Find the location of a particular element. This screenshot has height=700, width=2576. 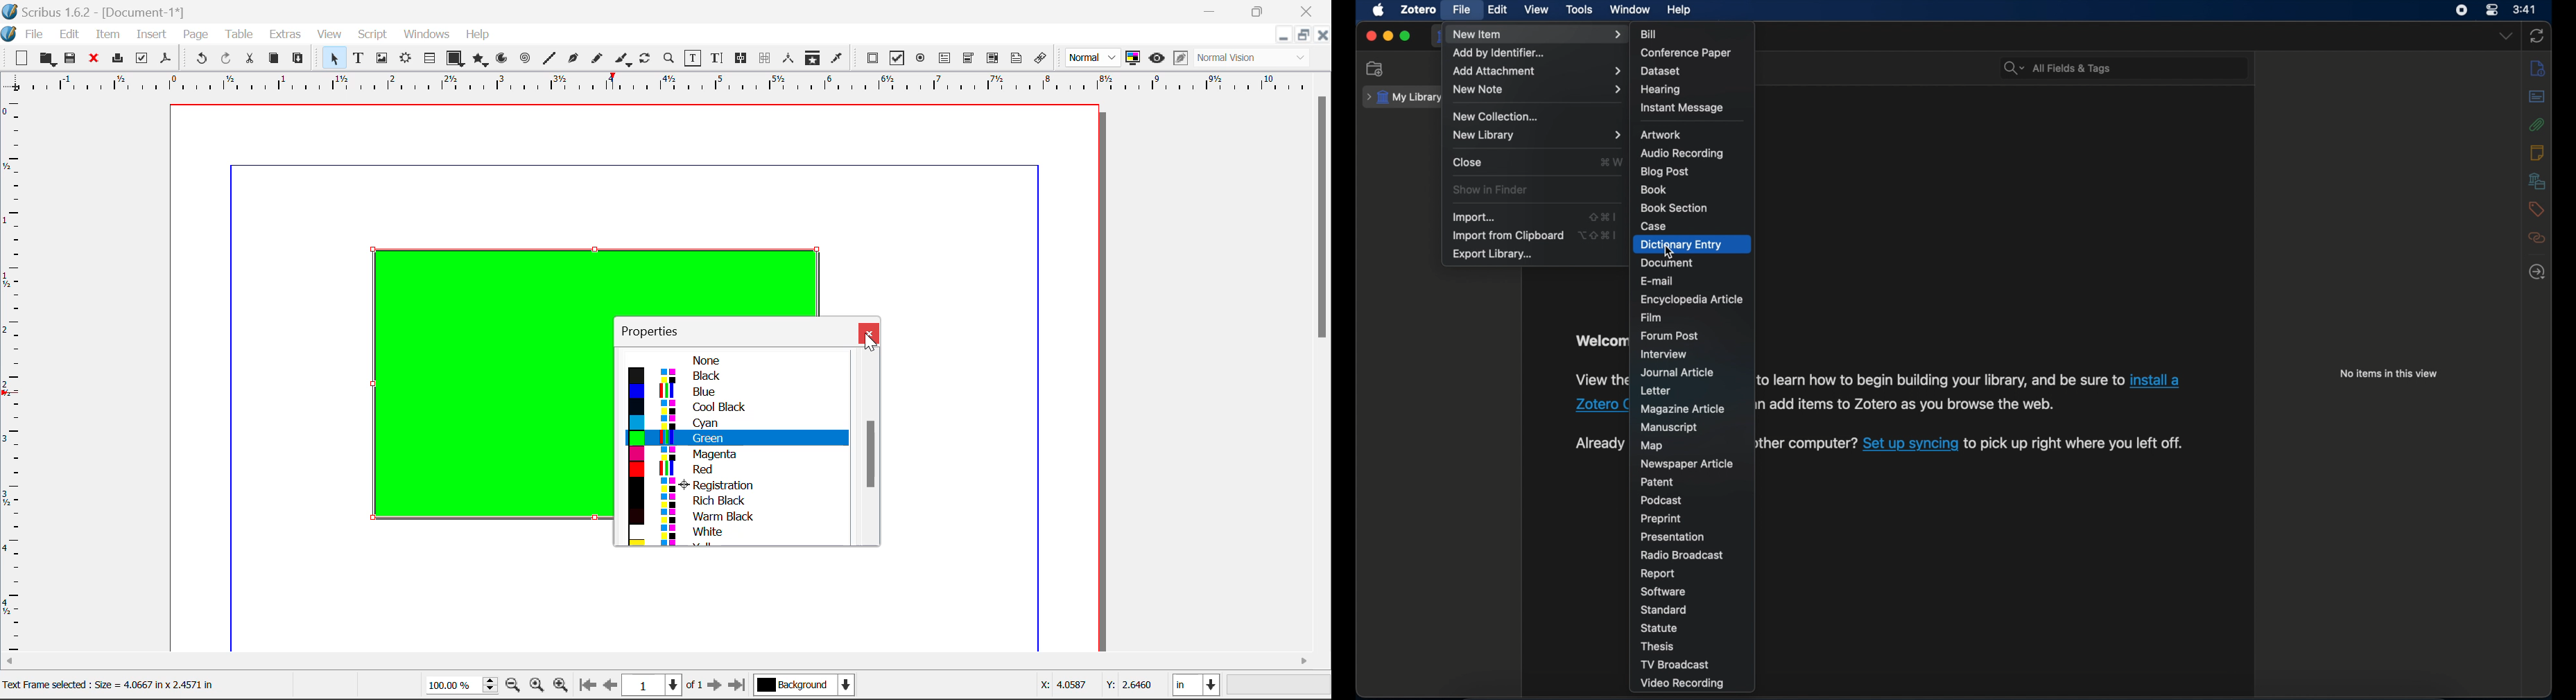

Close is located at coordinates (869, 333).